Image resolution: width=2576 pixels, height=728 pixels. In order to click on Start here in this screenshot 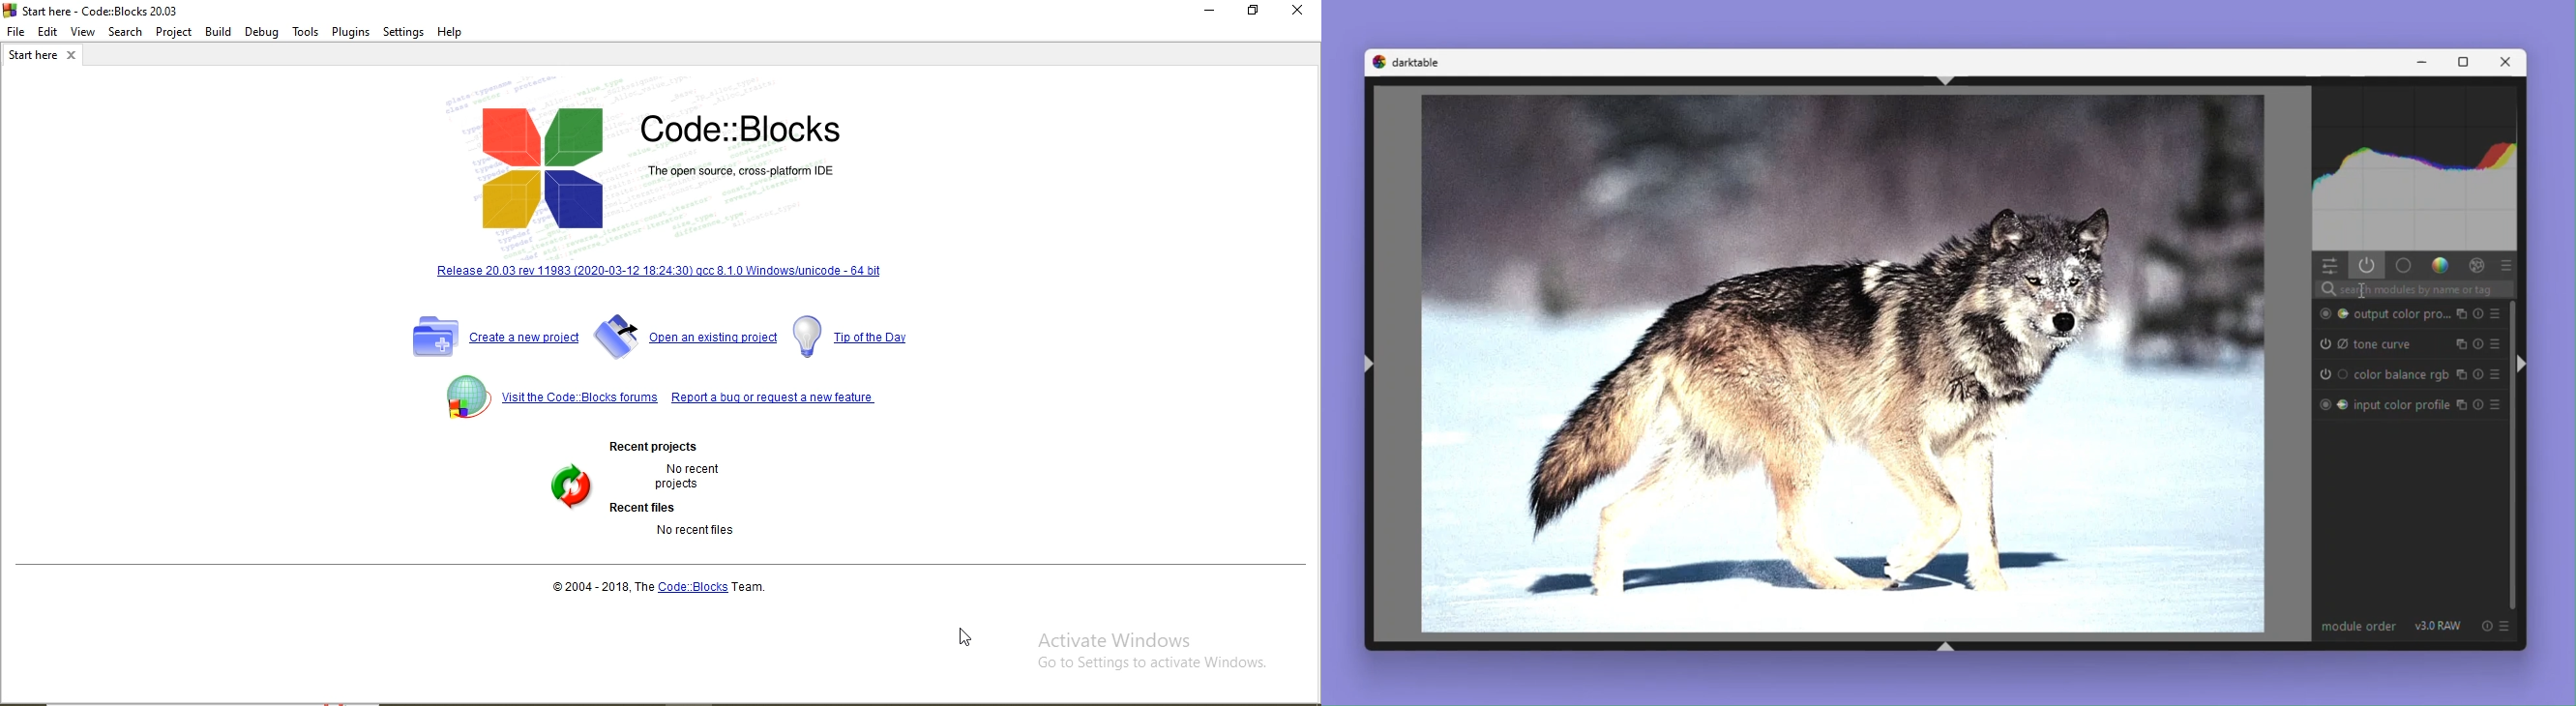, I will do `click(45, 56)`.